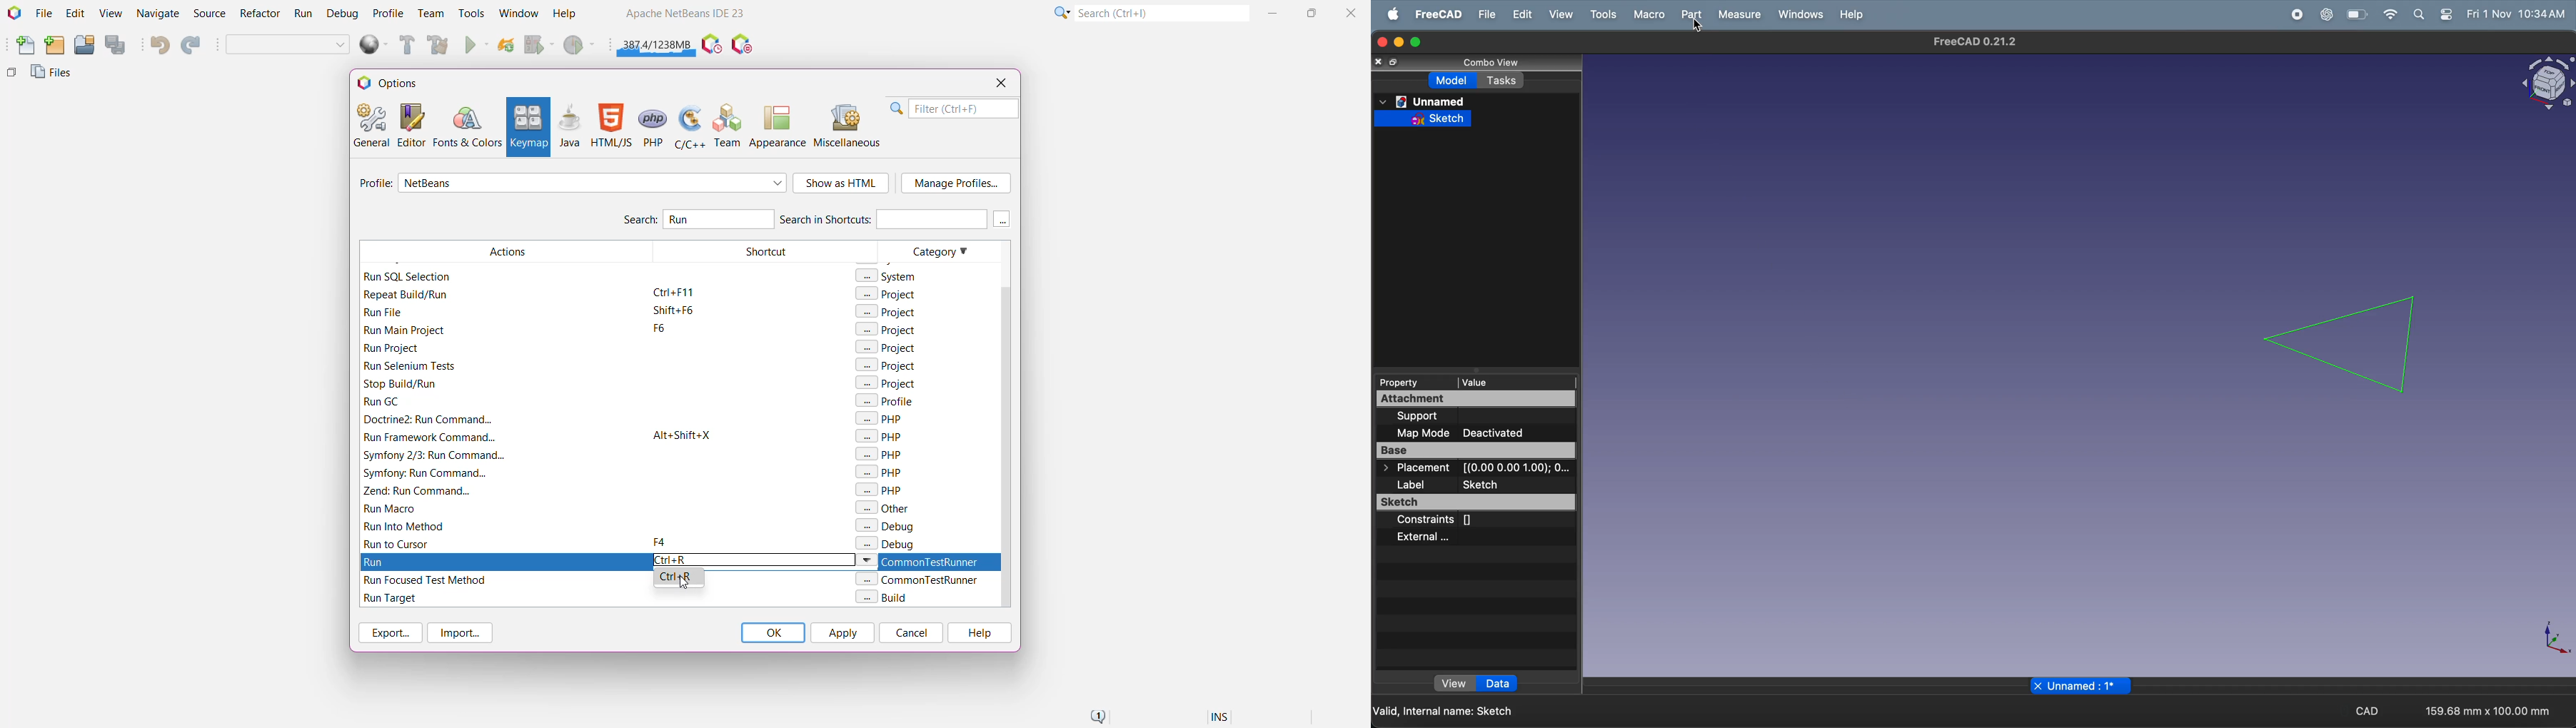  What do you see at coordinates (1396, 62) in the screenshot?
I see `restore` at bounding box center [1396, 62].